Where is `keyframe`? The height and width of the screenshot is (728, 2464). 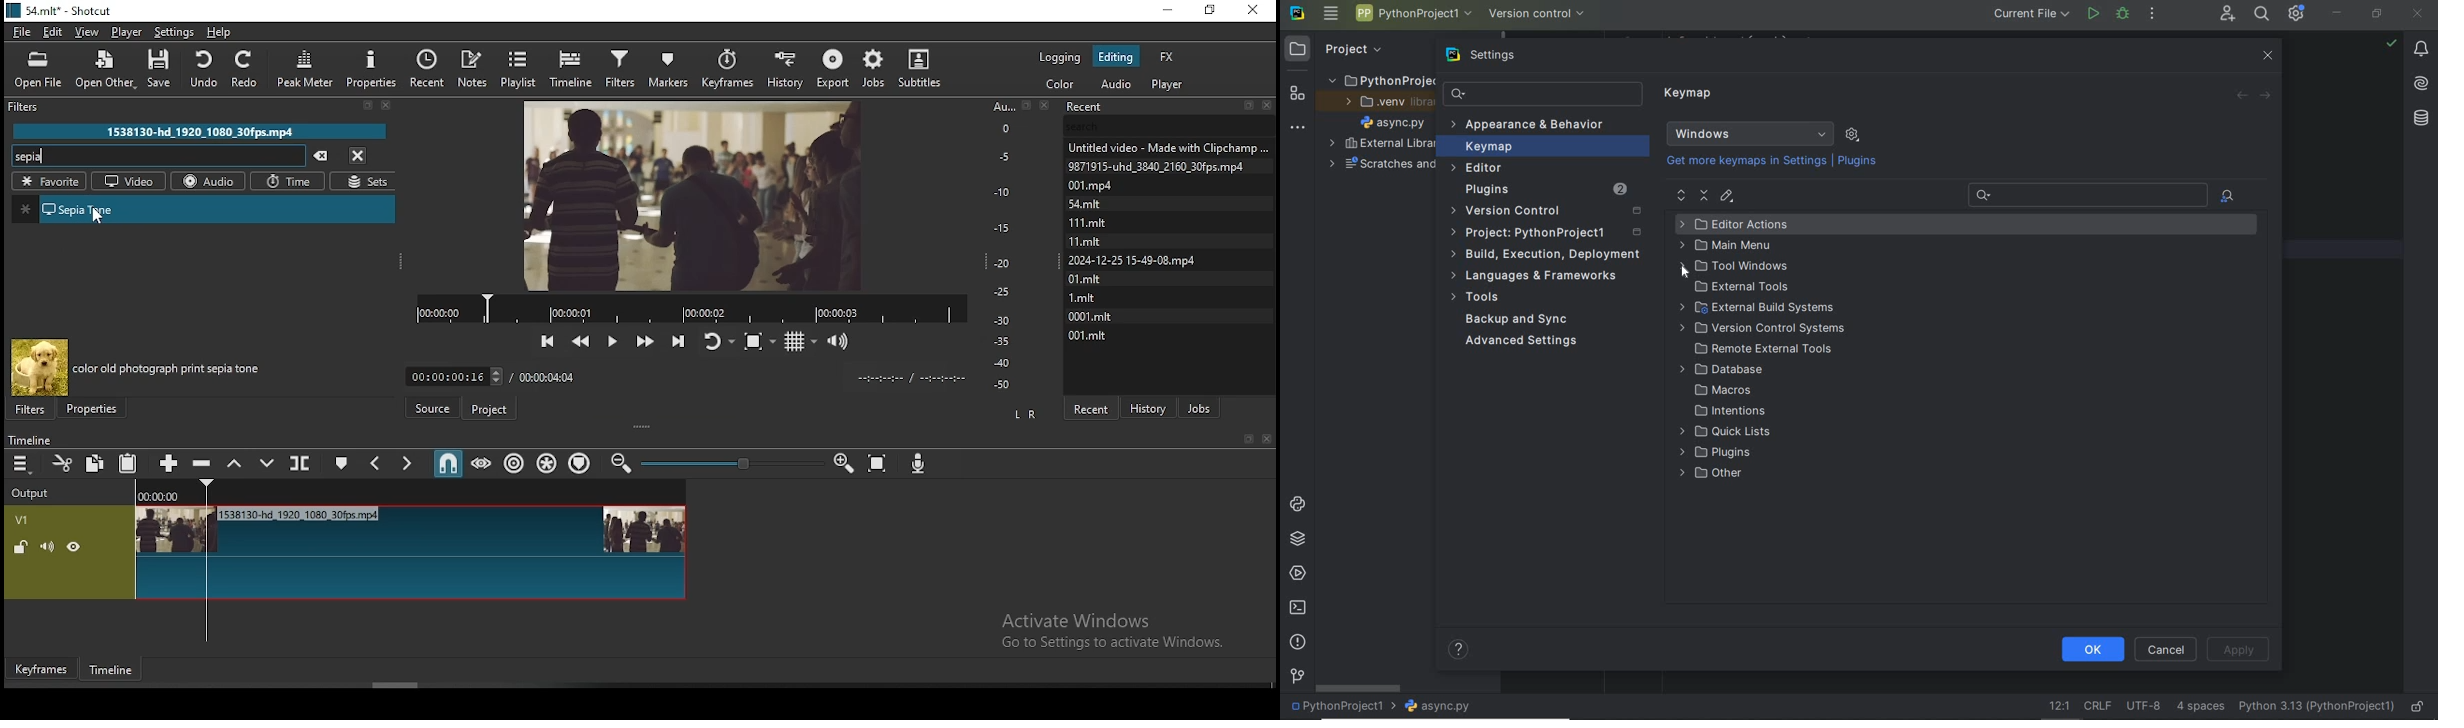 keyframe is located at coordinates (42, 670).